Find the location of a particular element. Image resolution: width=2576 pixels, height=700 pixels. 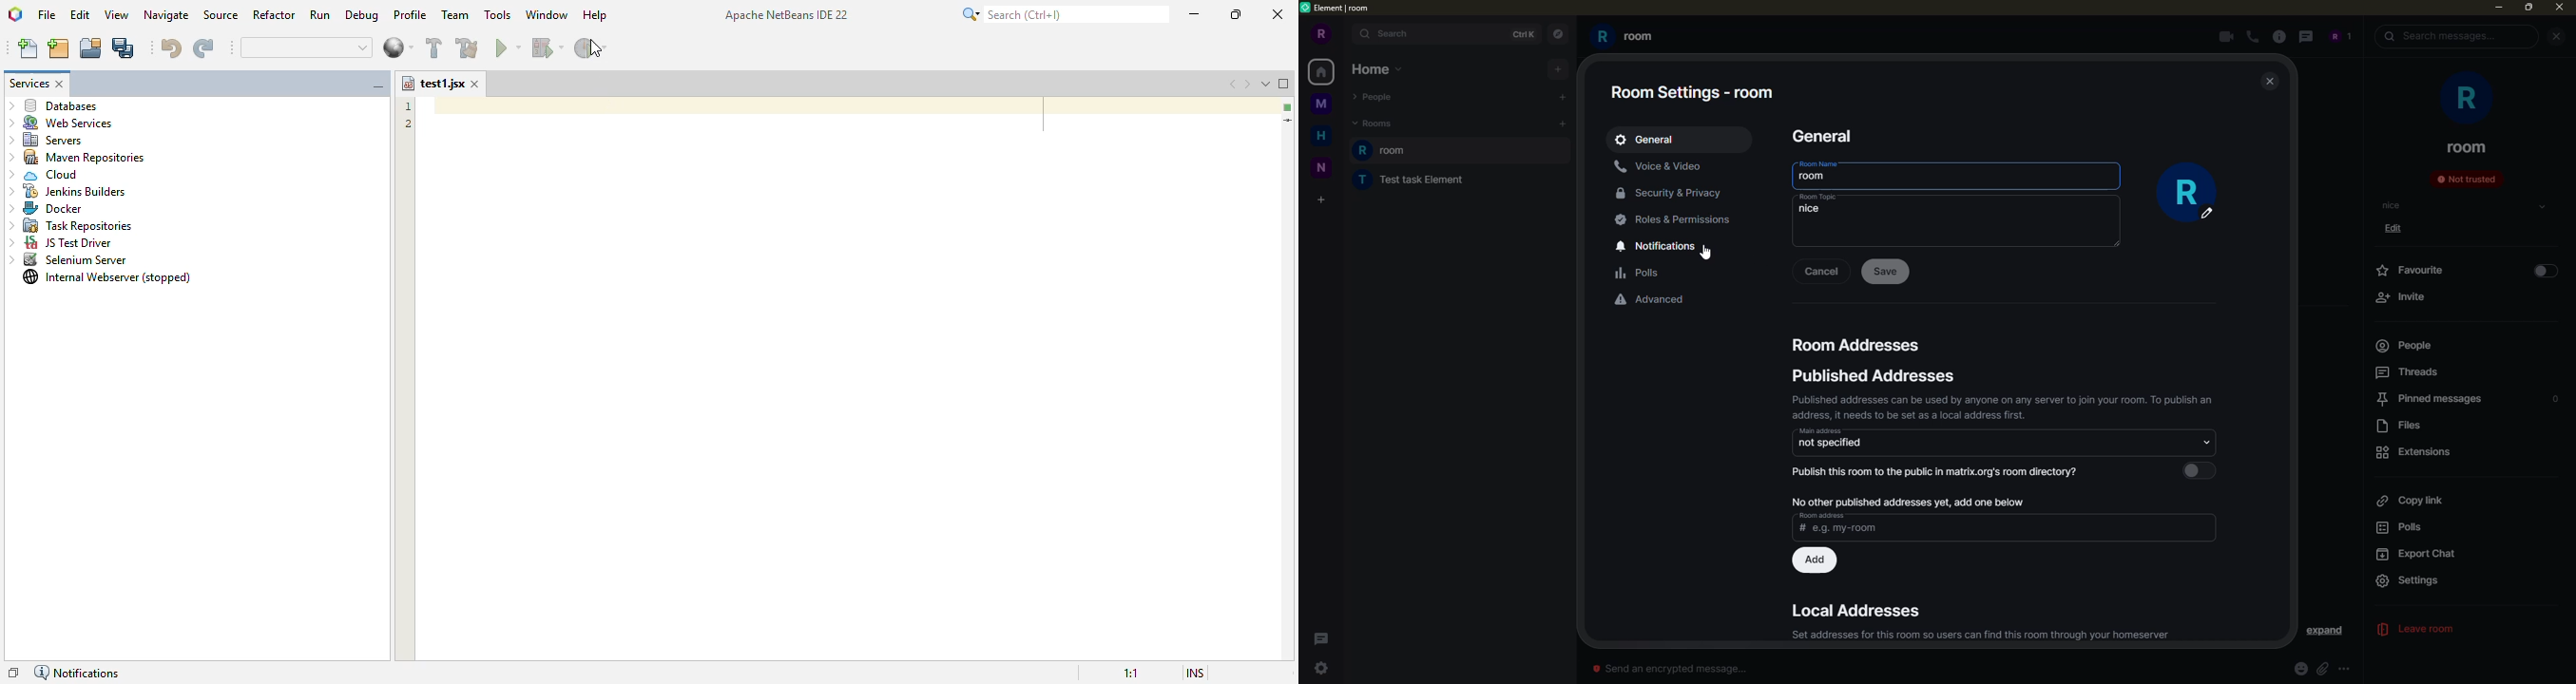

logo is located at coordinates (1307, 9).